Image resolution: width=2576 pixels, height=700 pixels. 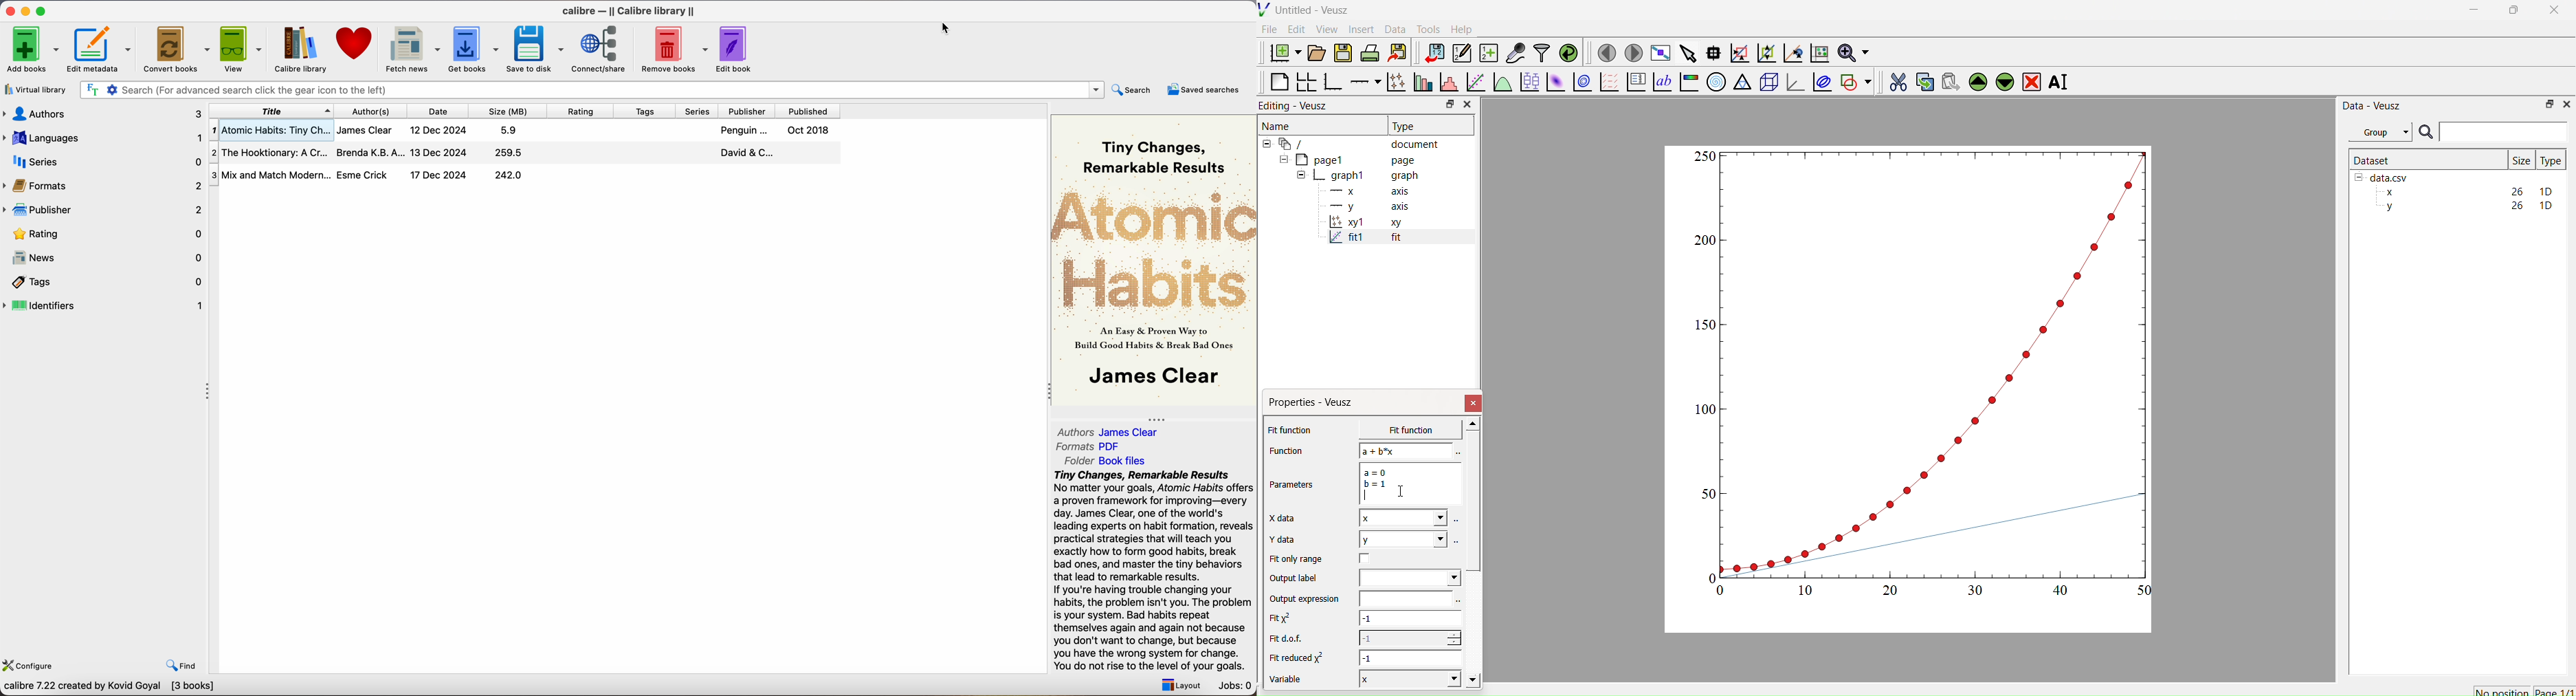 I want to click on add books, so click(x=33, y=50).